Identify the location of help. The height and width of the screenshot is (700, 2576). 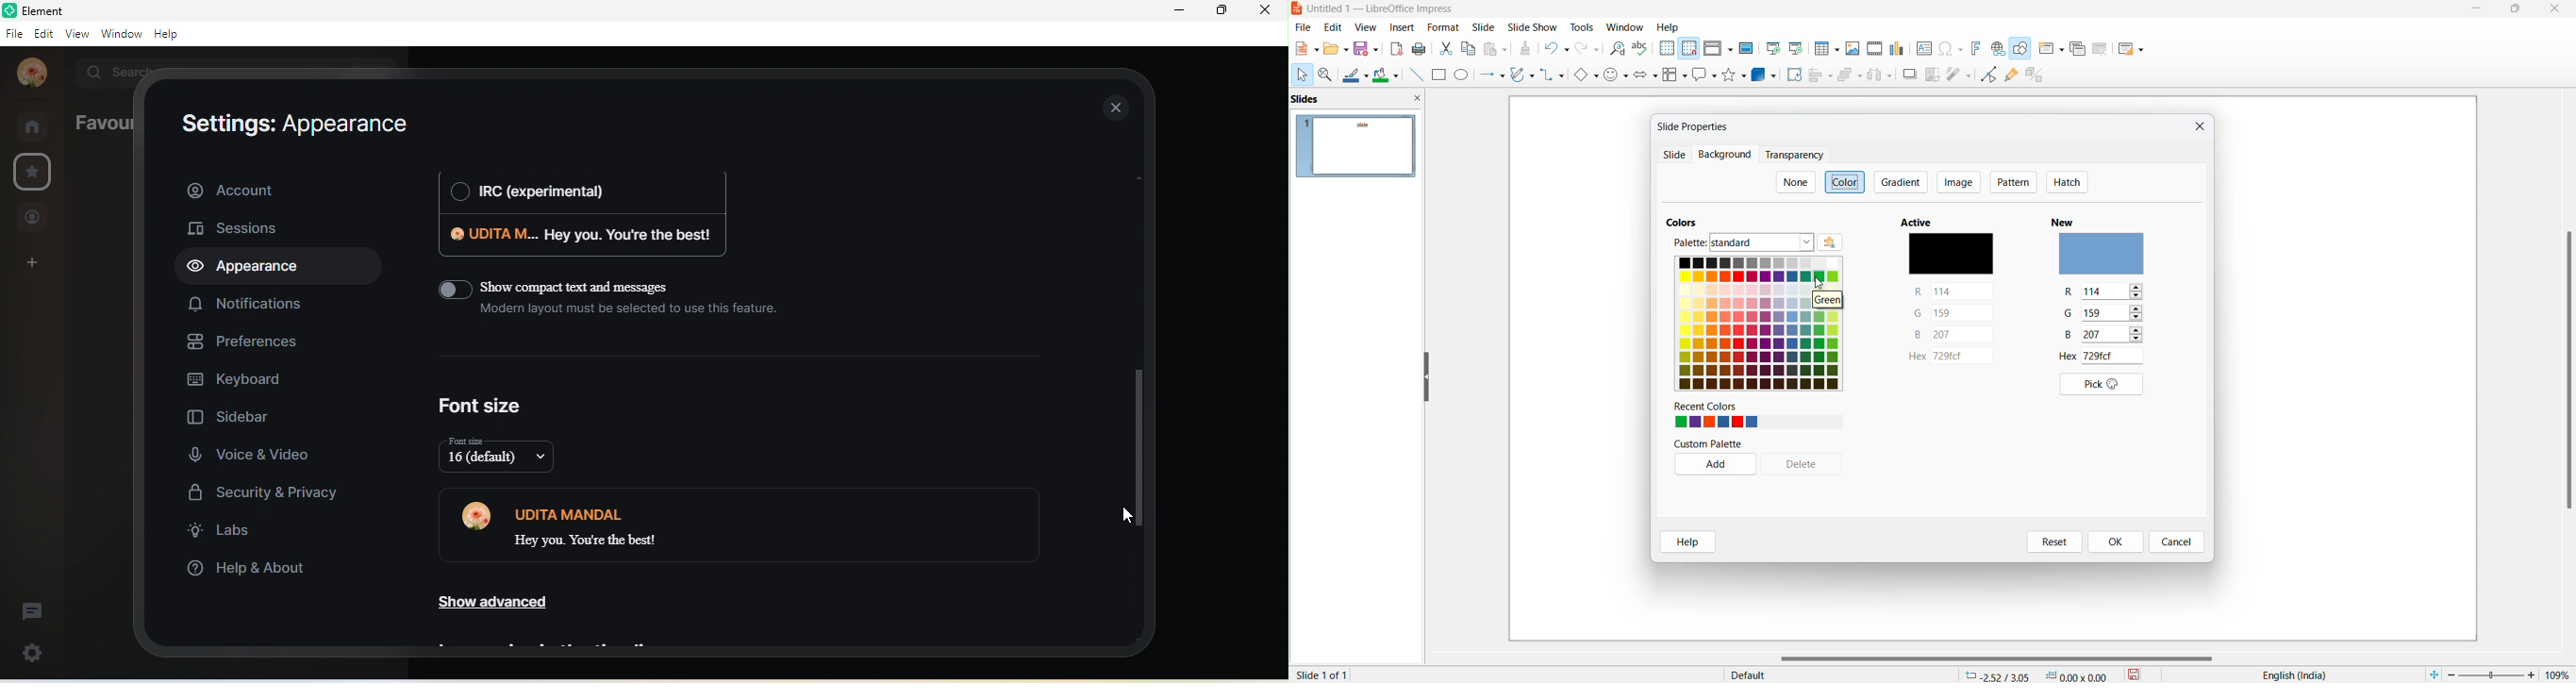
(168, 34).